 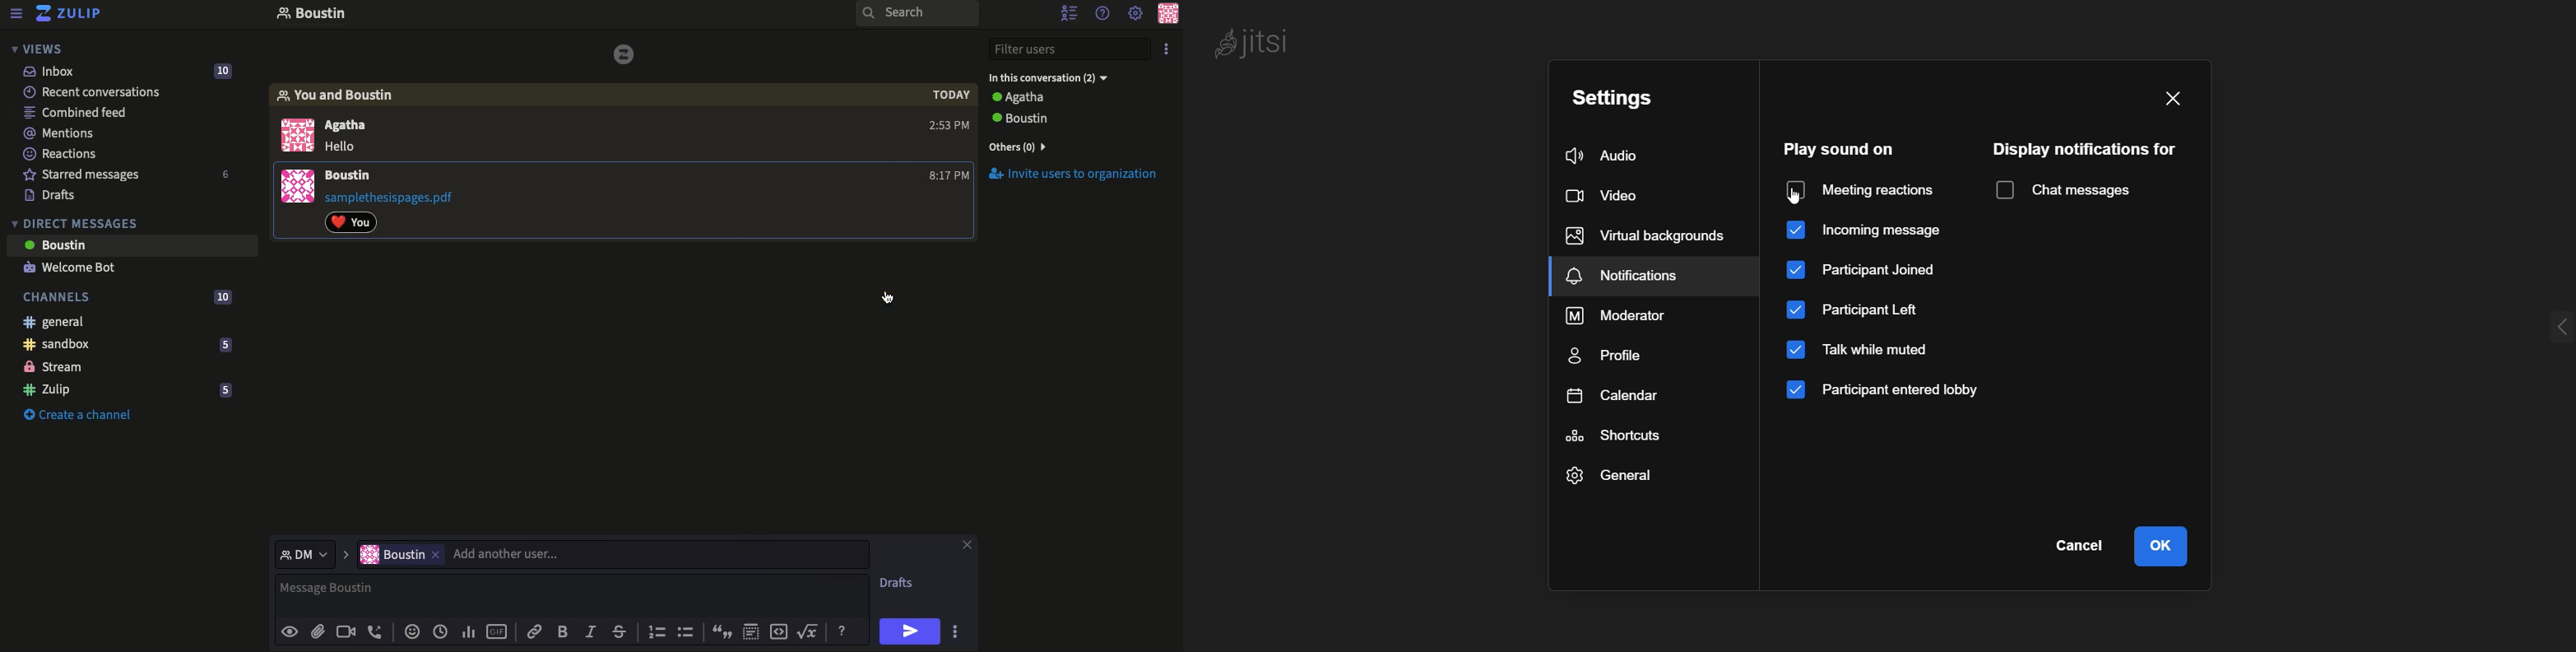 I want to click on boustin, so click(x=392, y=554).